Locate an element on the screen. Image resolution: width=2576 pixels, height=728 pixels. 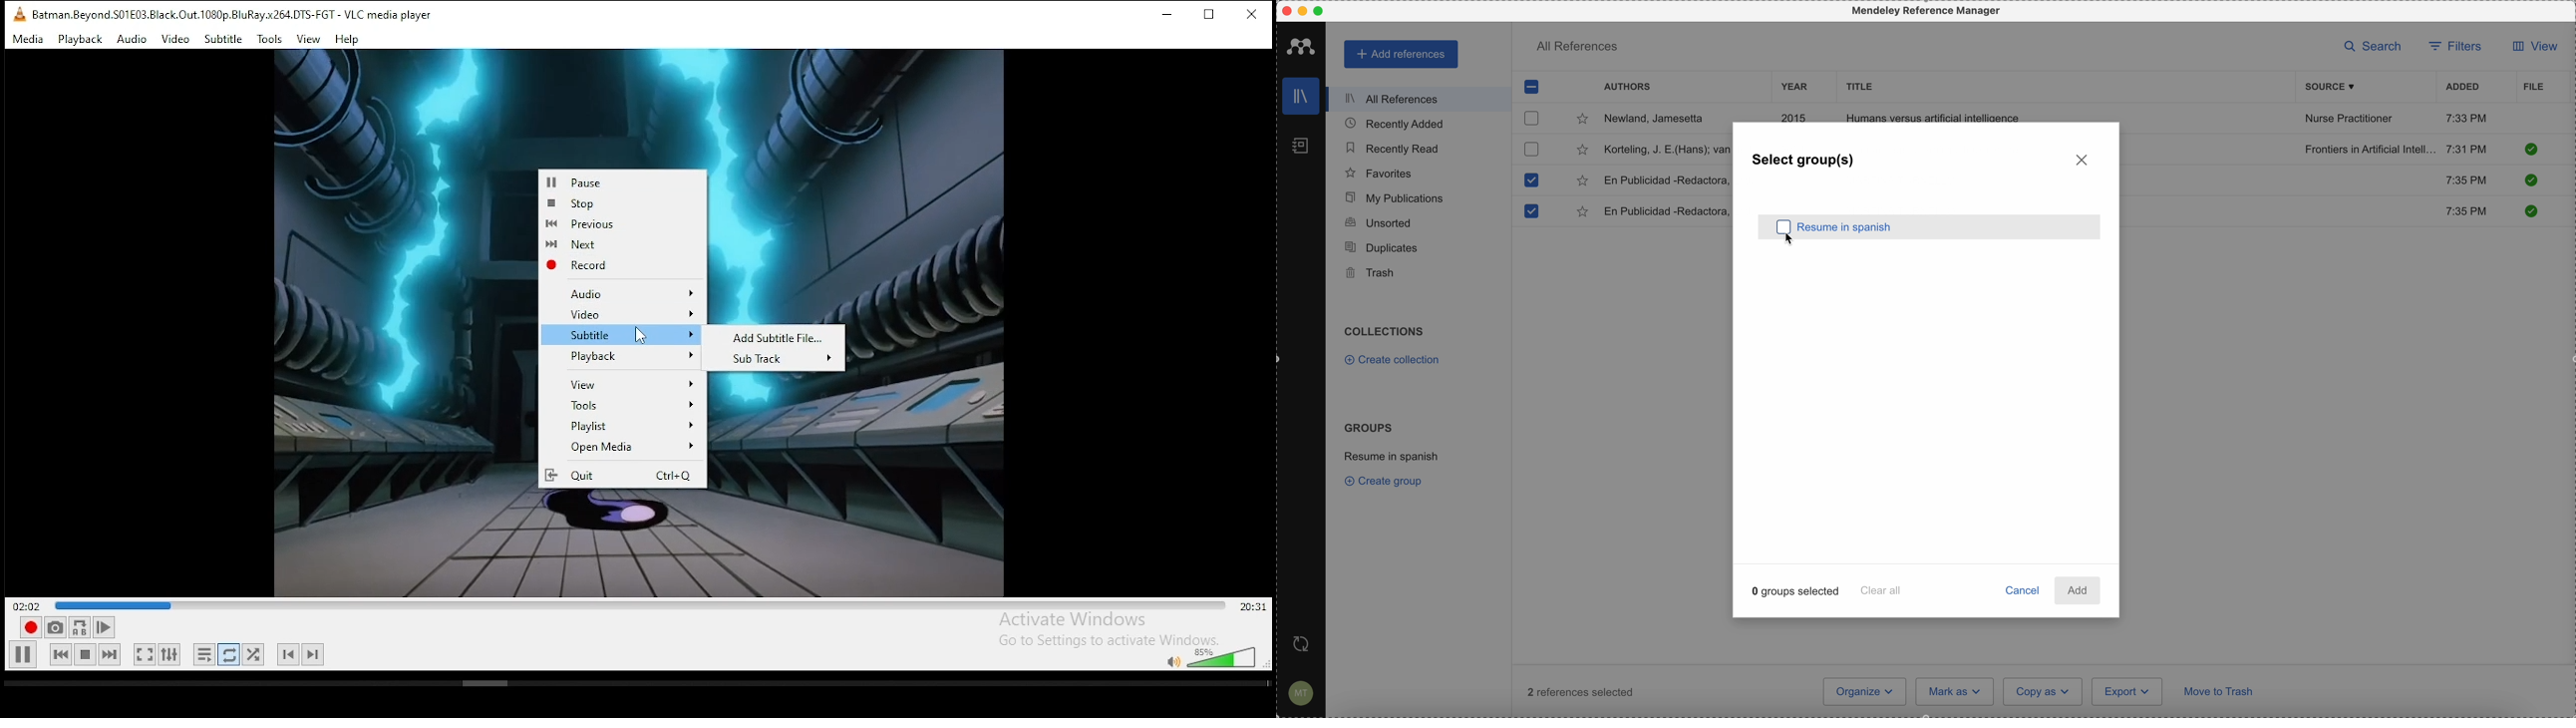
export is located at coordinates (2127, 691).